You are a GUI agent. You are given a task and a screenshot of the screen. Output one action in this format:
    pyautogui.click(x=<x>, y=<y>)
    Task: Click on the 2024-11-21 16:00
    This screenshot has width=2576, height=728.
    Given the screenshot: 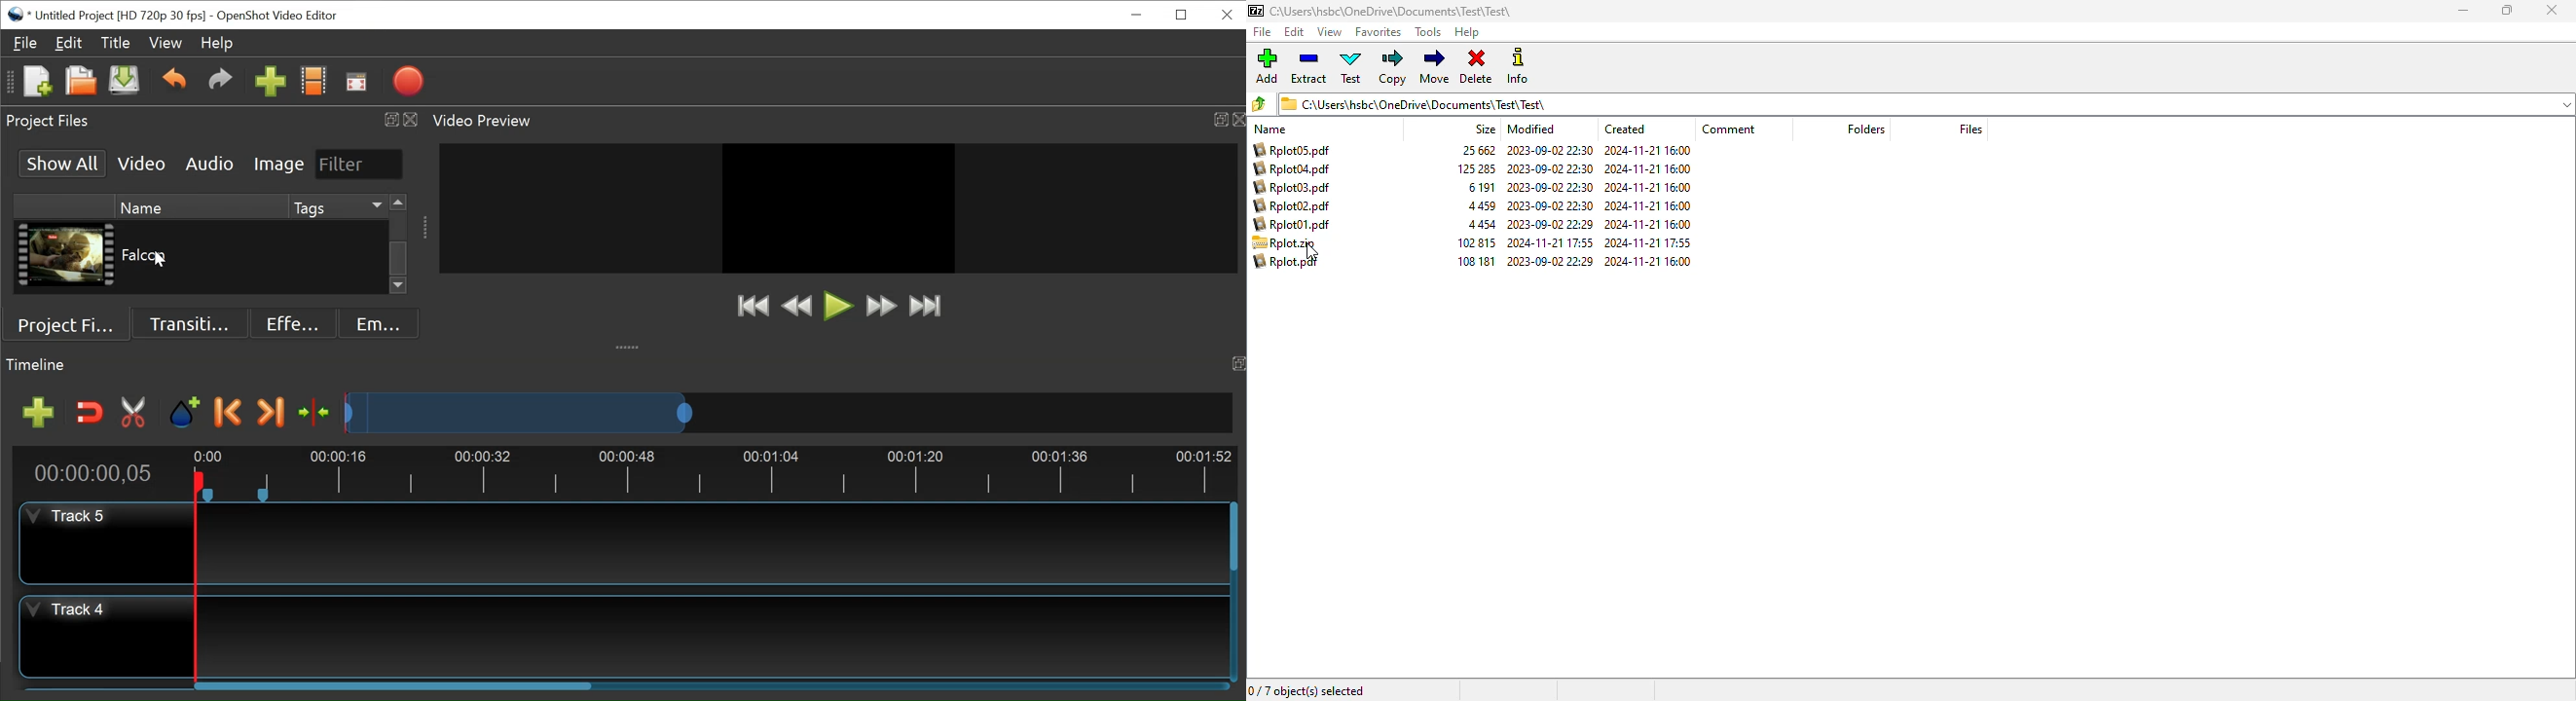 What is the action you would take?
    pyautogui.click(x=1648, y=205)
    